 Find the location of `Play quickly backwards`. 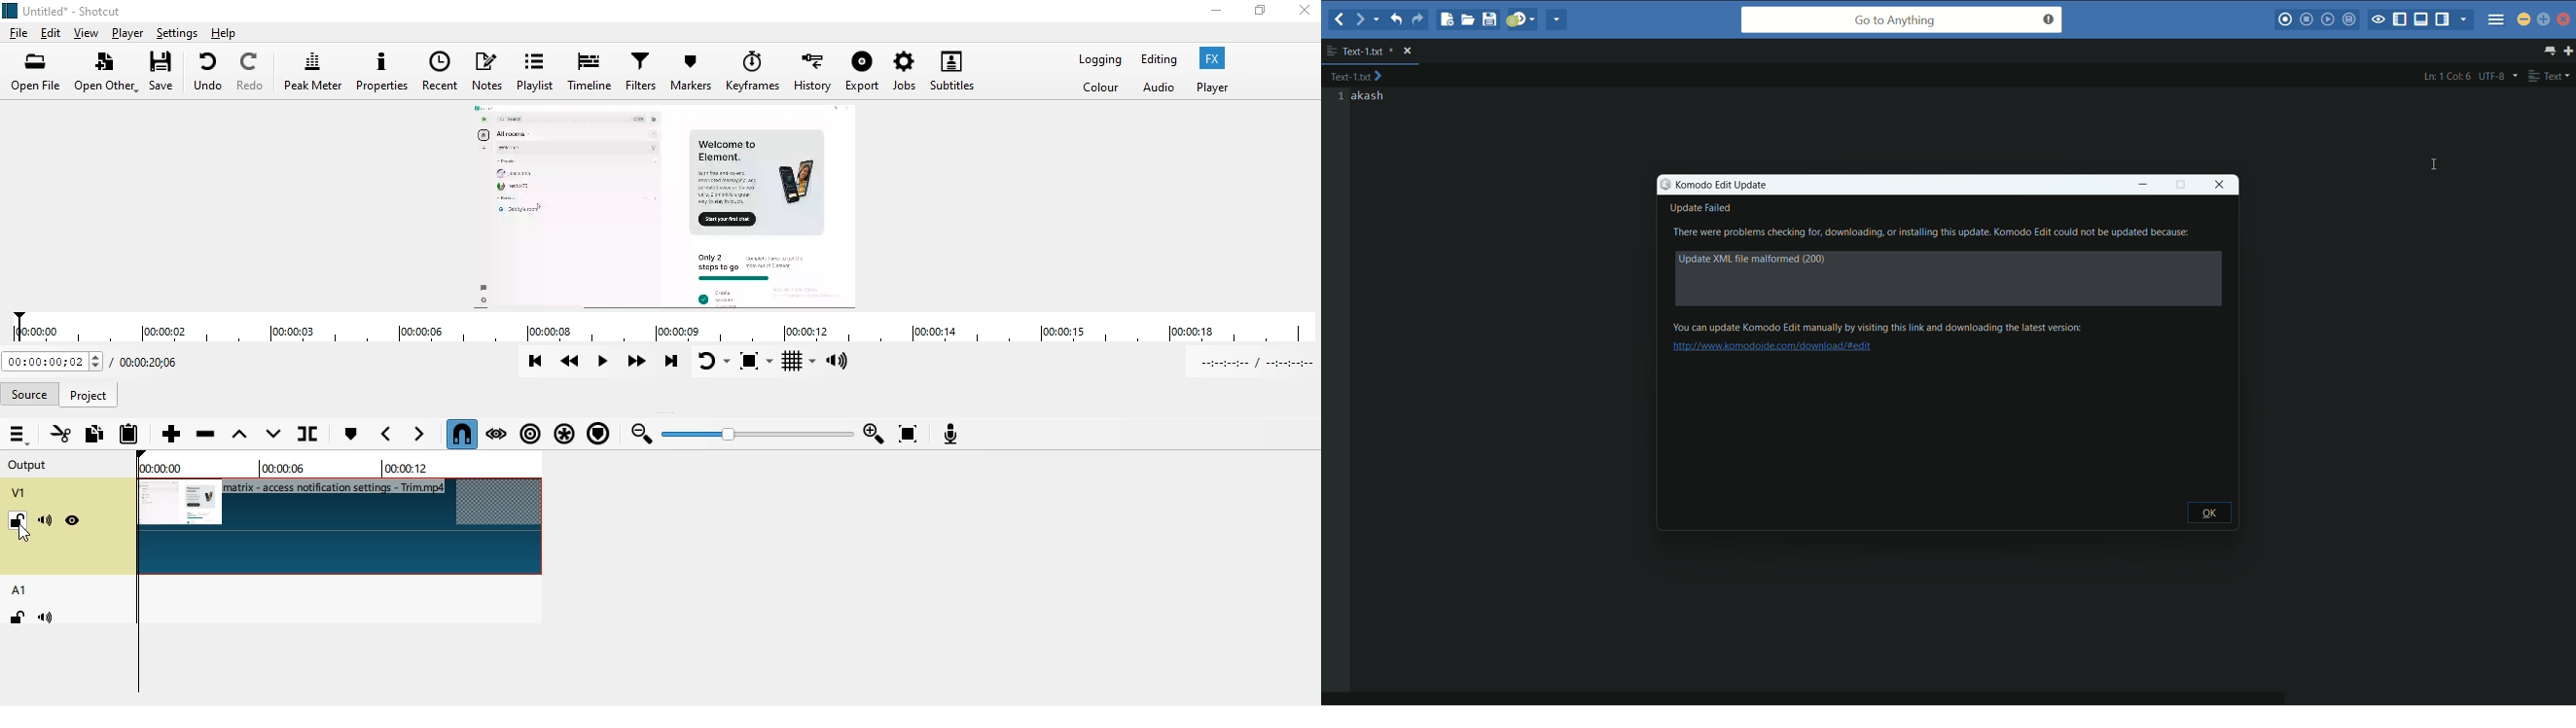

Play quickly backwards is located at coordinates (571, 361).